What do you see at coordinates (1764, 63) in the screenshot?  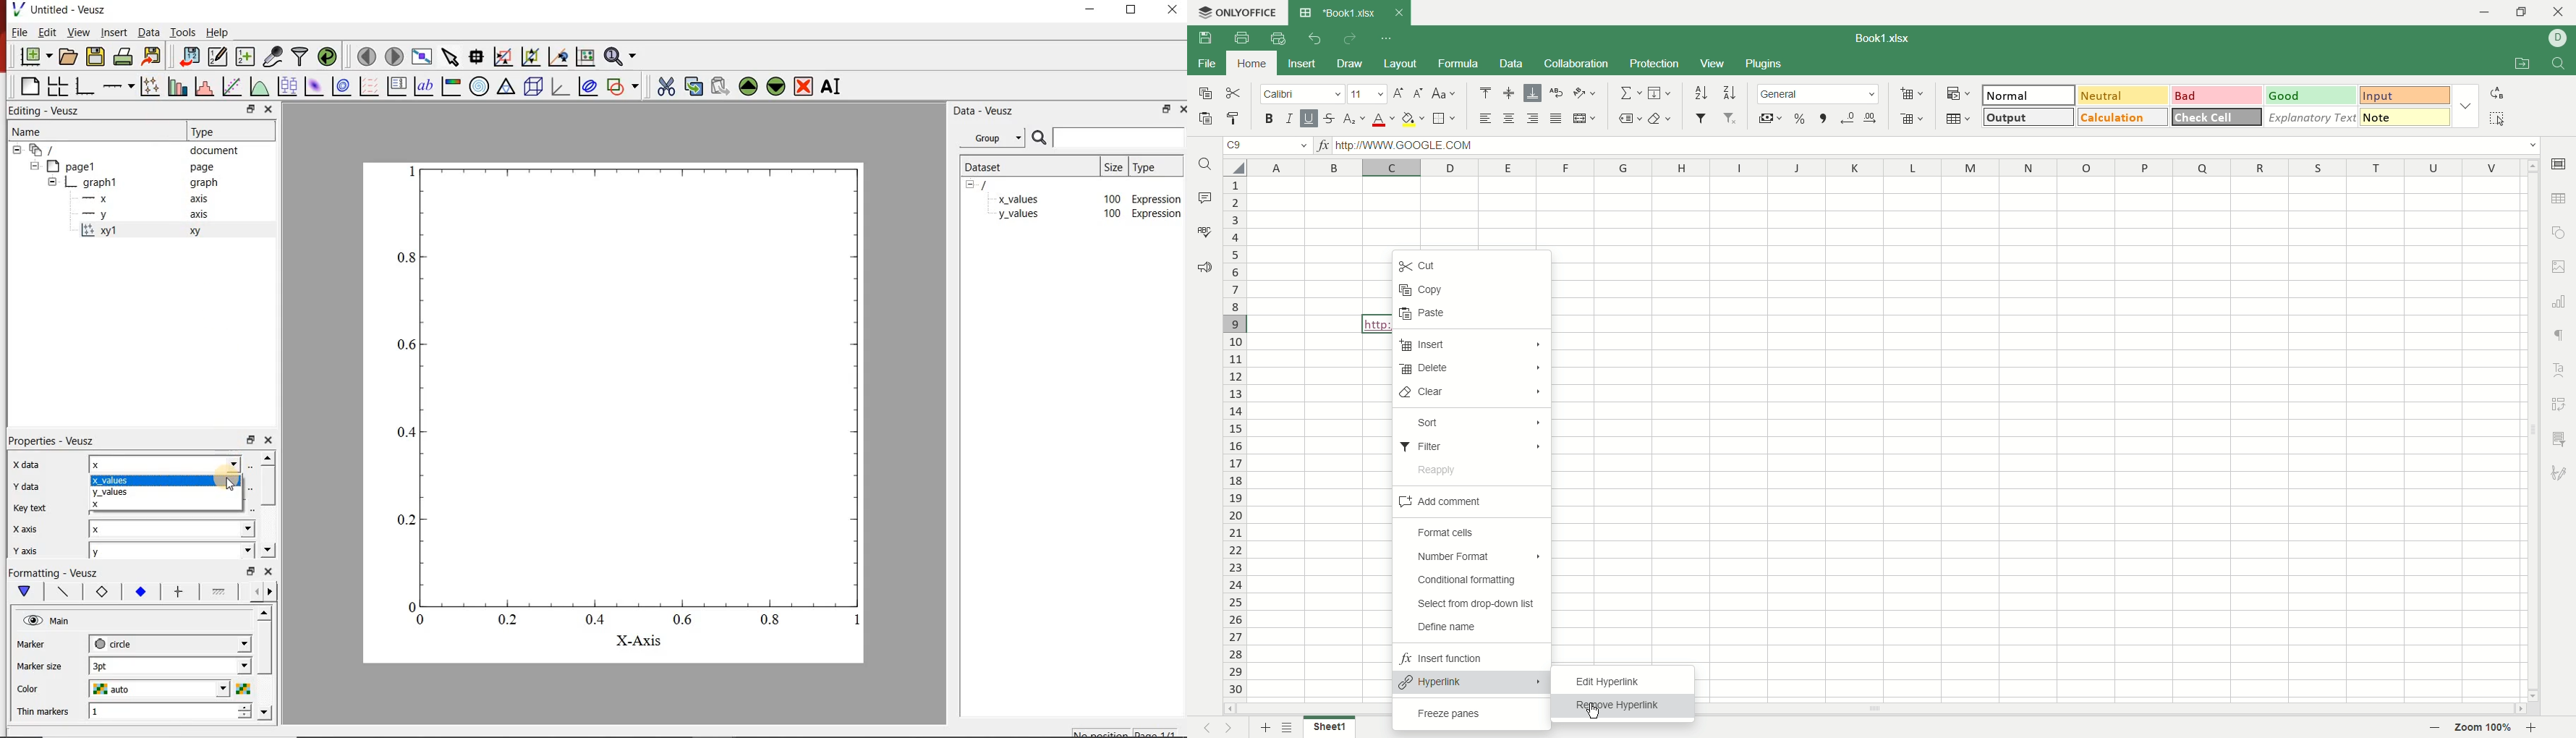 I see `plugins` at bounding box center [1764, 63].